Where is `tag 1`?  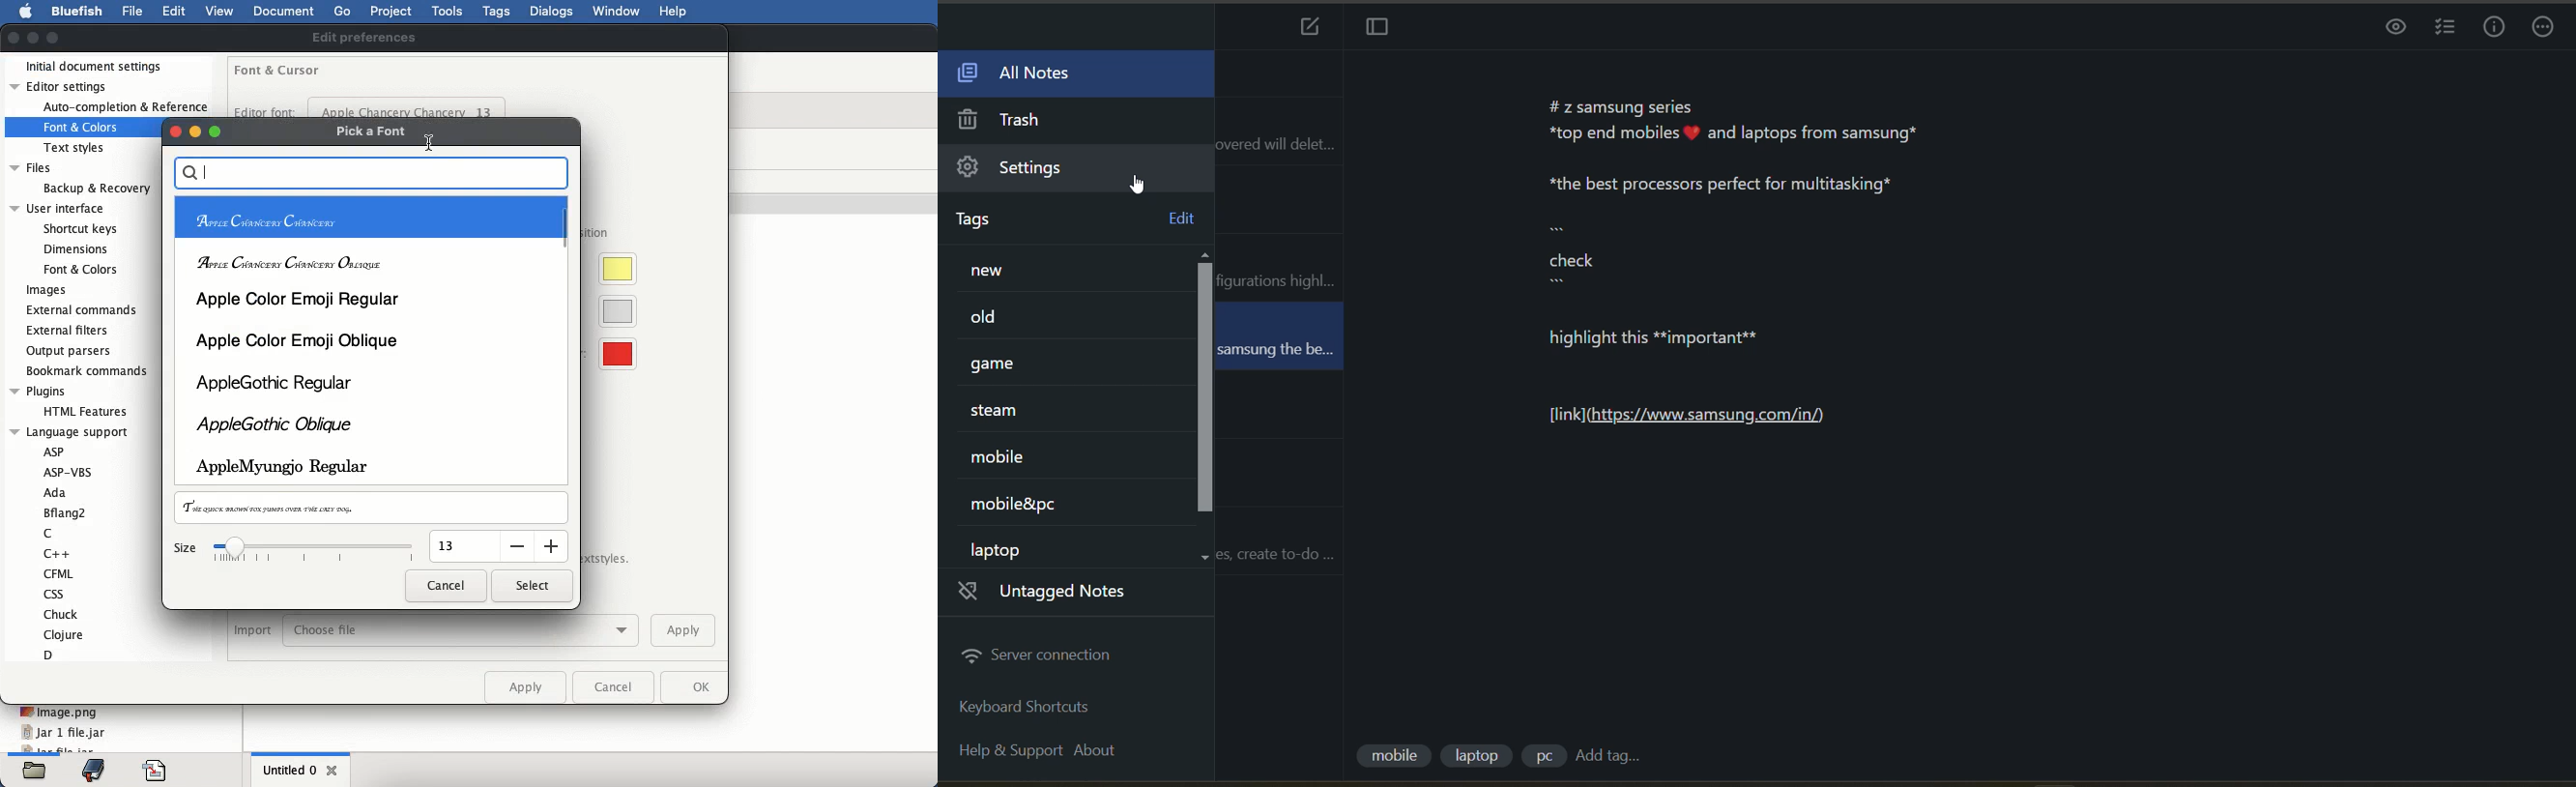
tag 1 is located at coordinates (1034, 271).